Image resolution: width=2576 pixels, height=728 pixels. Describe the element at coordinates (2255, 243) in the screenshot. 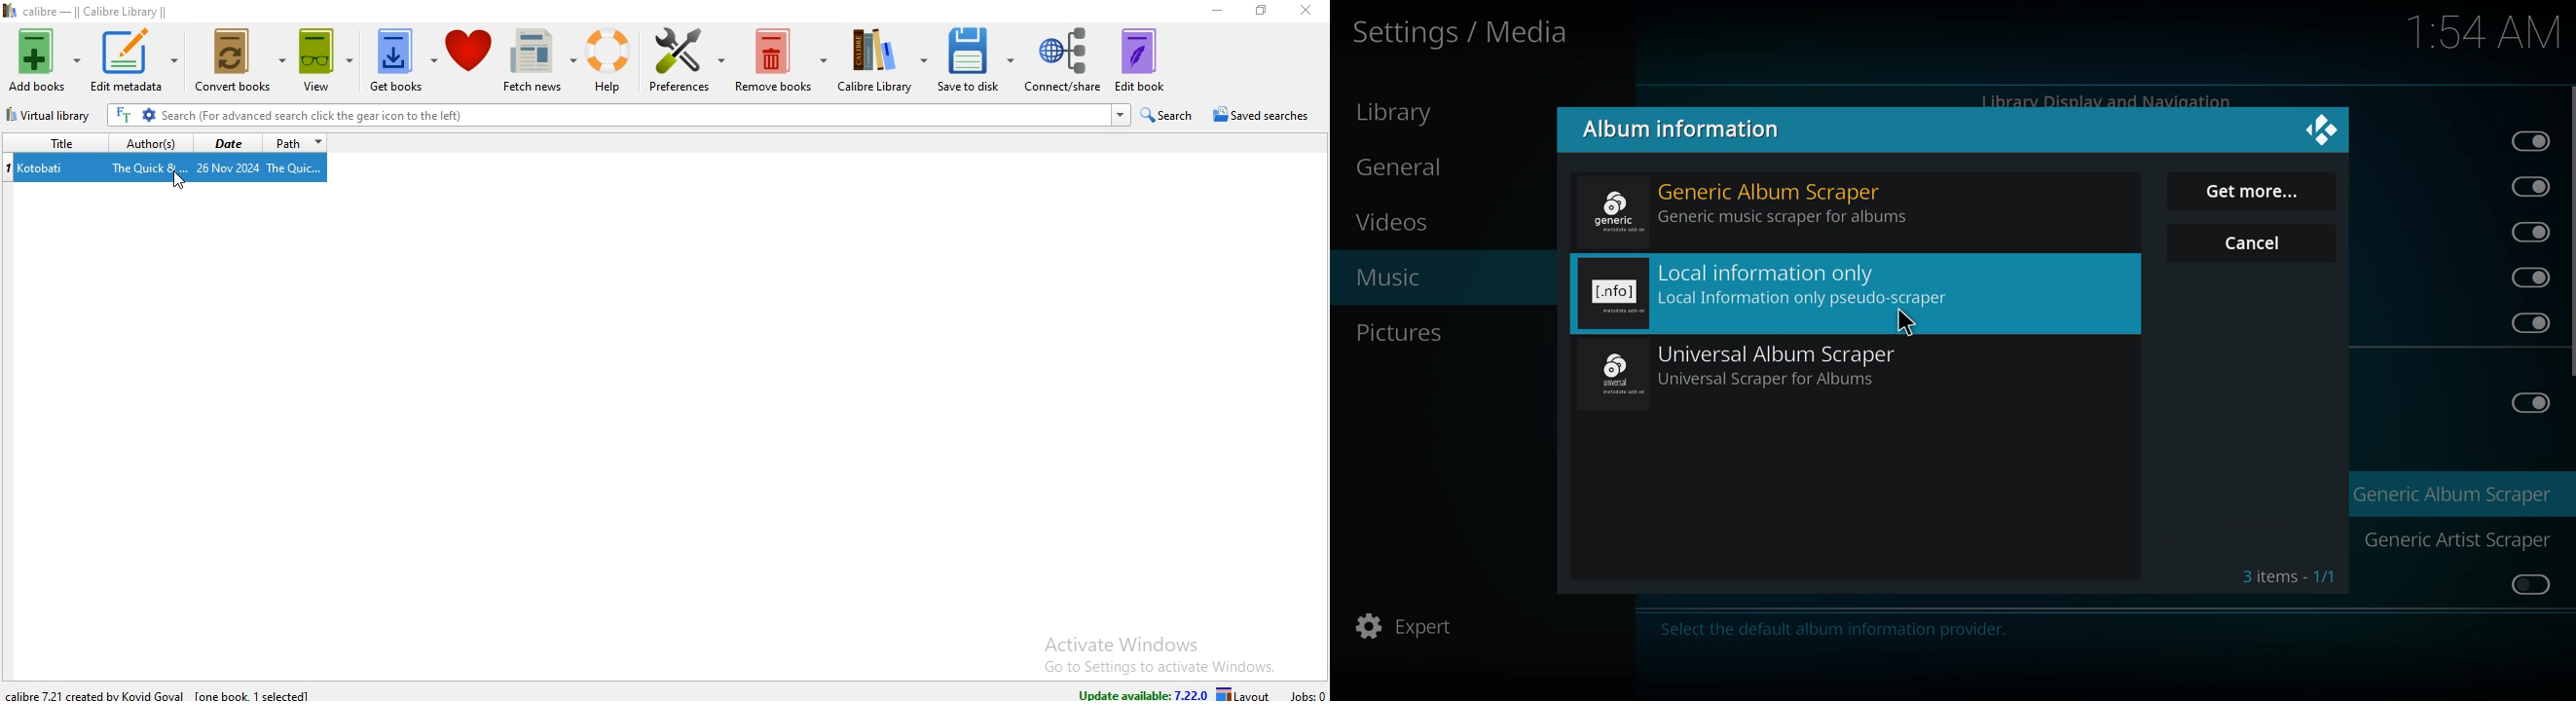

I see `cancel` at that location.